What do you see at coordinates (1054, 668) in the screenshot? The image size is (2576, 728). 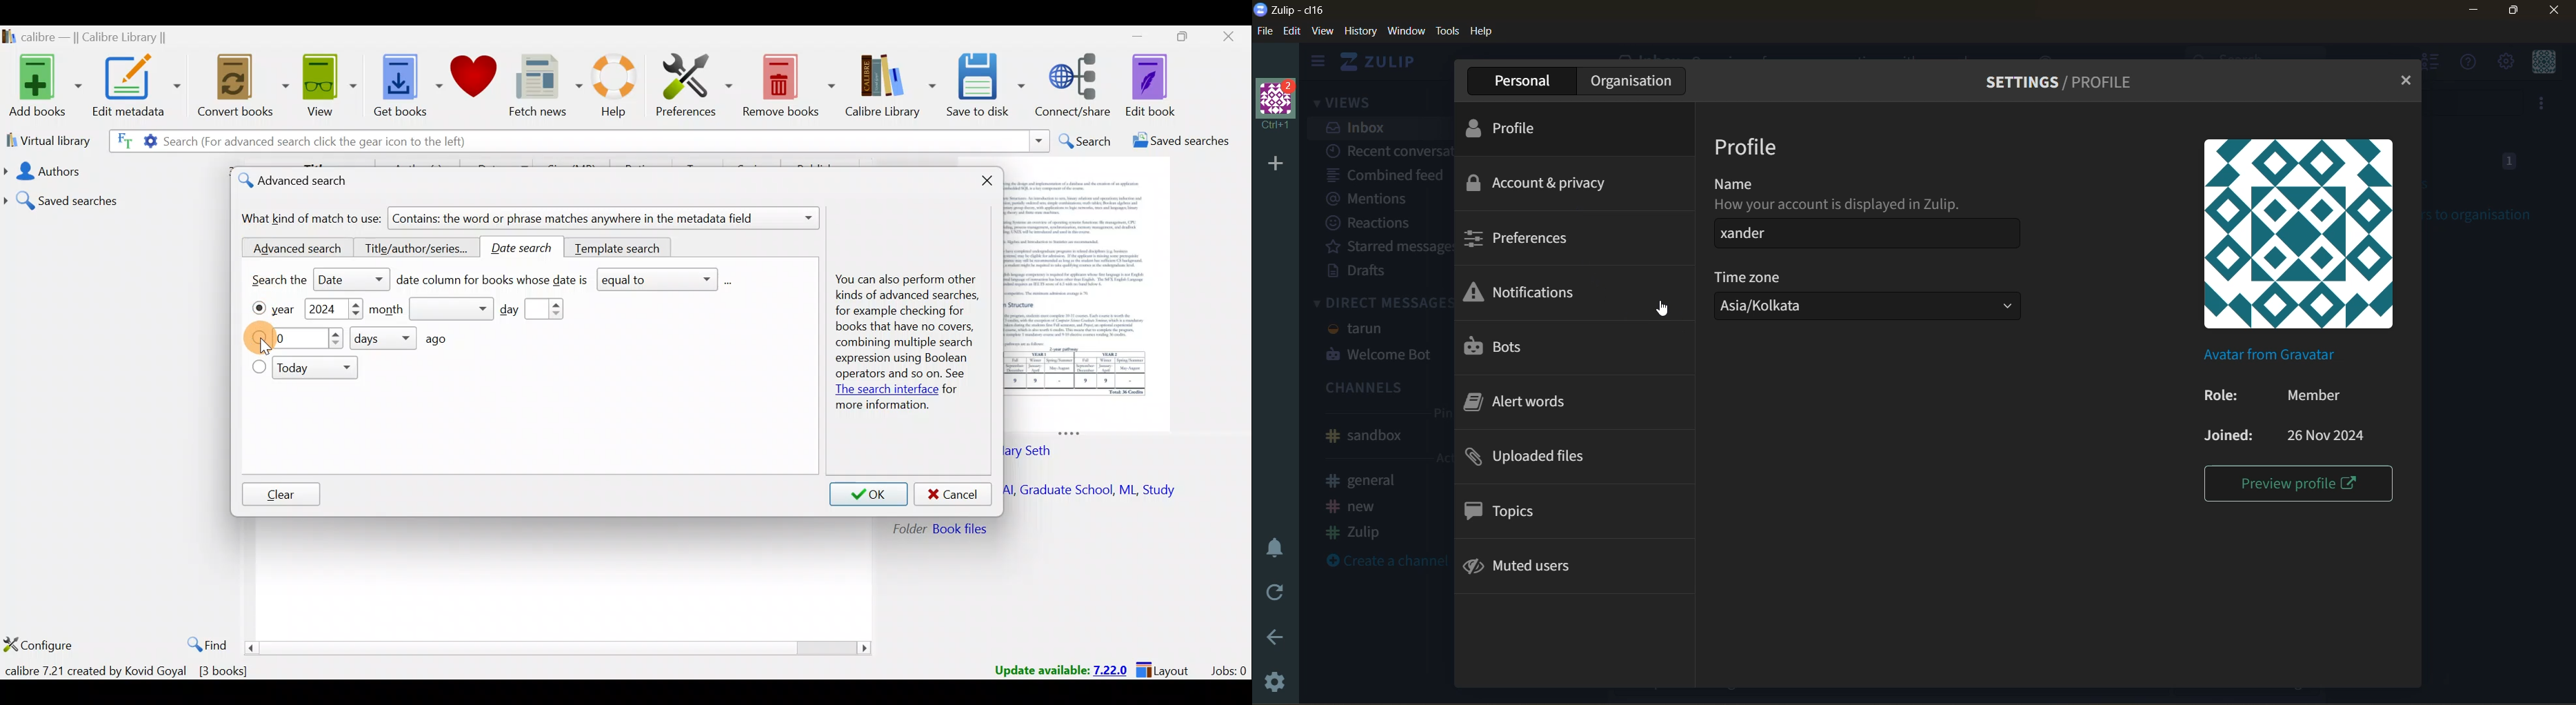 I see `Update available: 7.22.0` at bounding box center [1054, 668].